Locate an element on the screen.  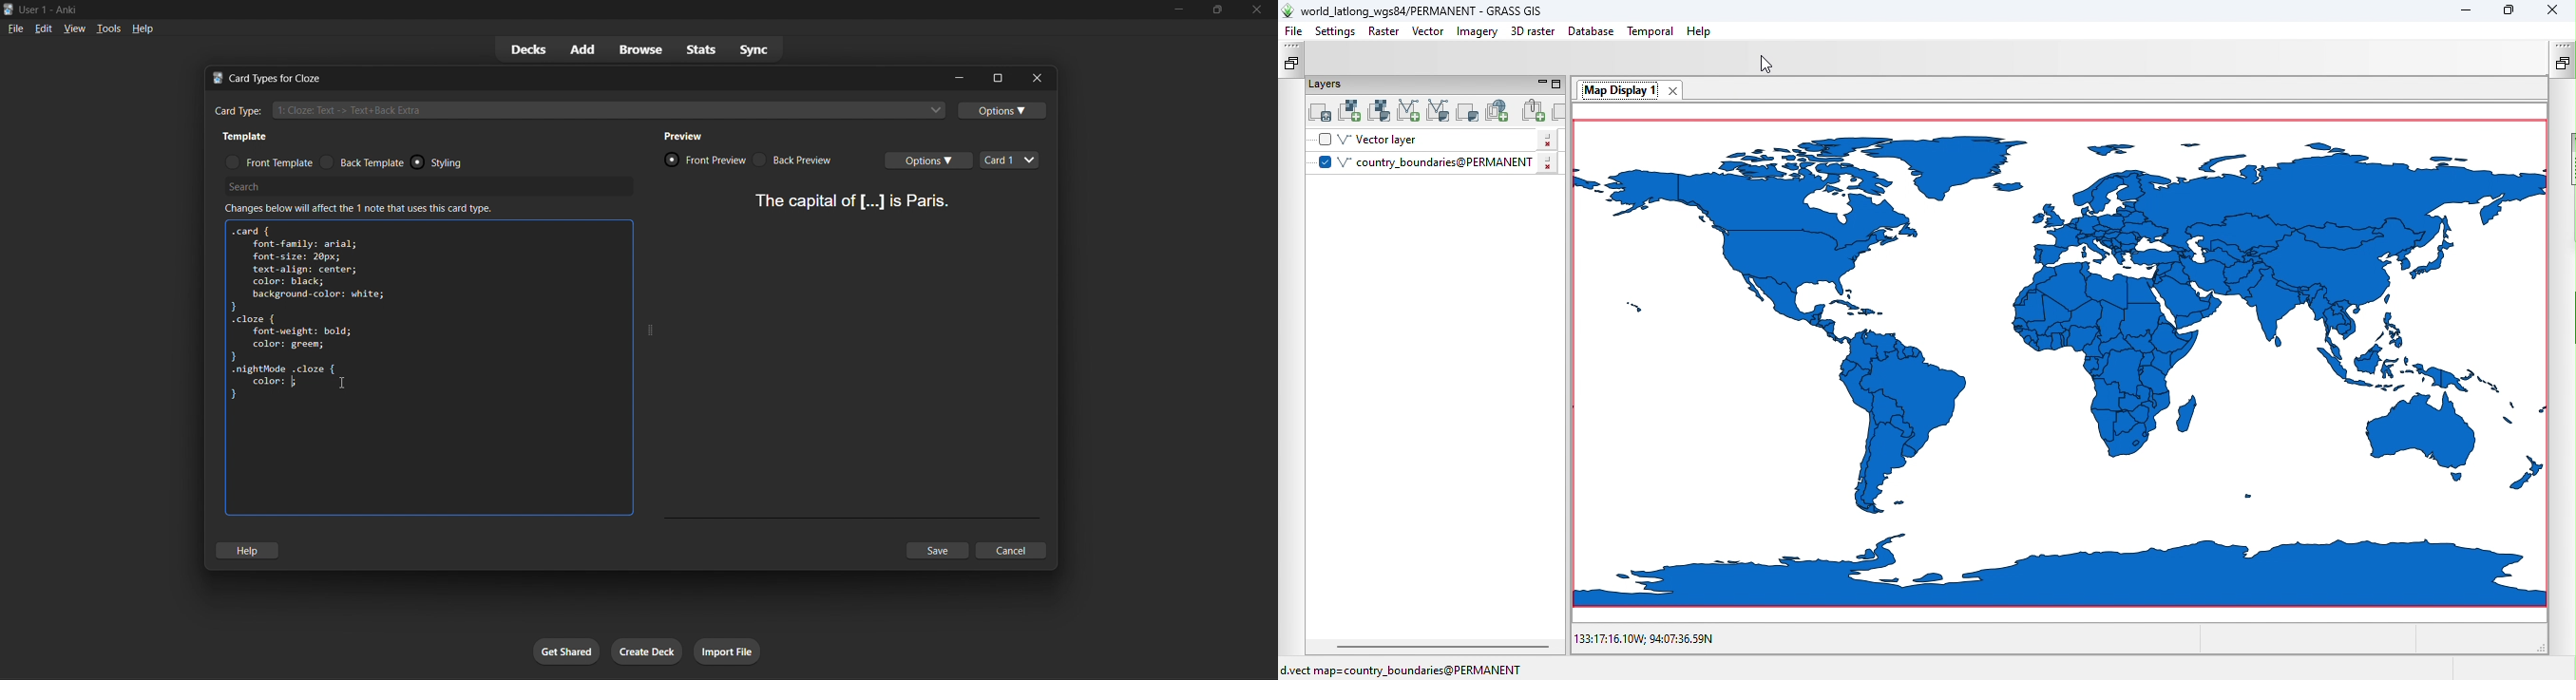
import file is located at coordinates (728, 649).